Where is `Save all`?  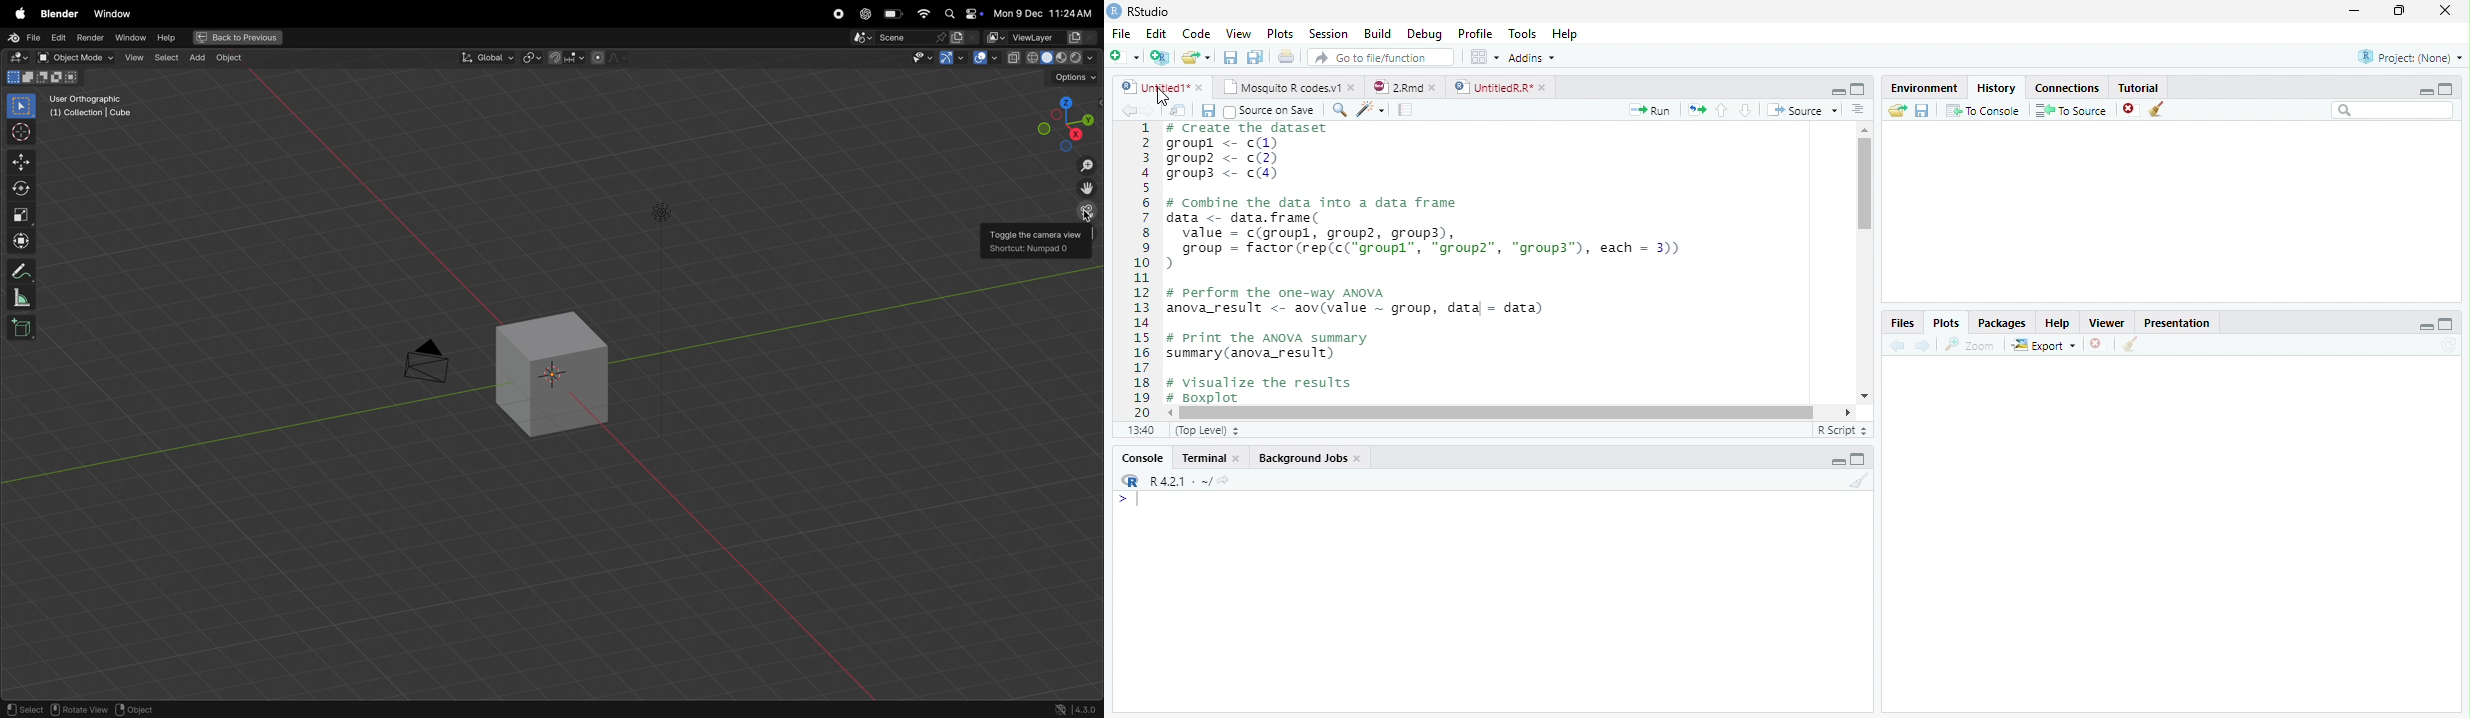
Save all is located at coordinates (1212, 112).